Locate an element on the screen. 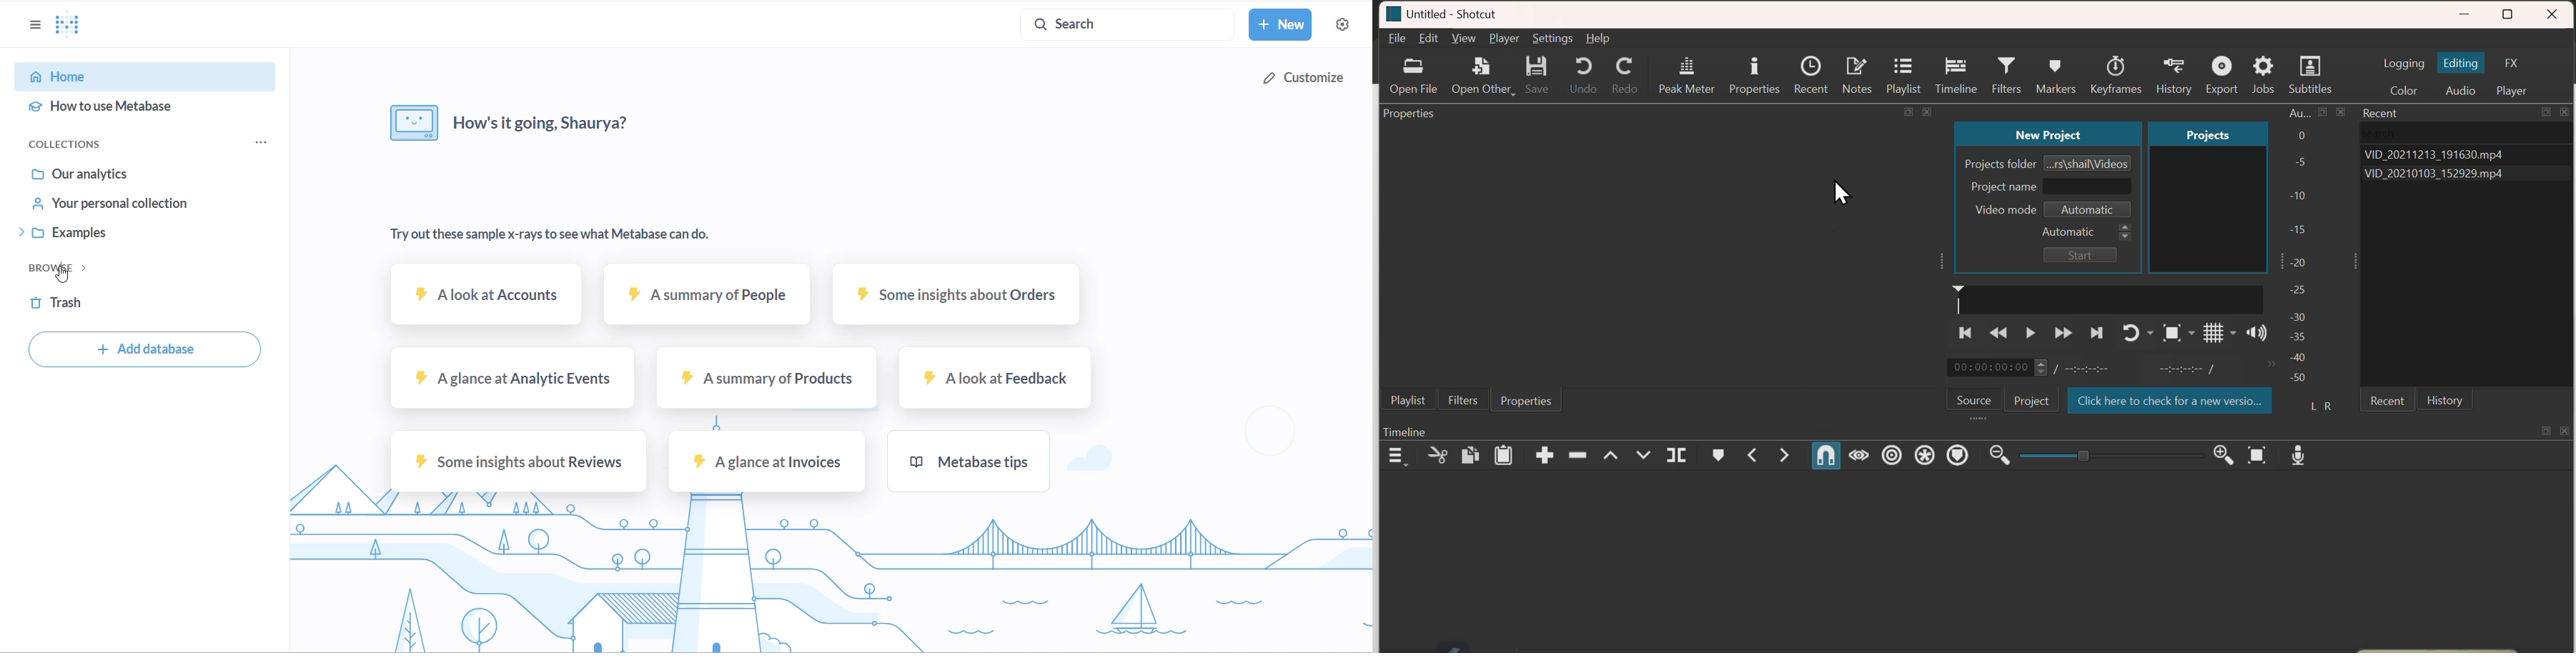 This screenshot has width=2576, height=672. Audio timeline is located at coordinates (2108, 298).